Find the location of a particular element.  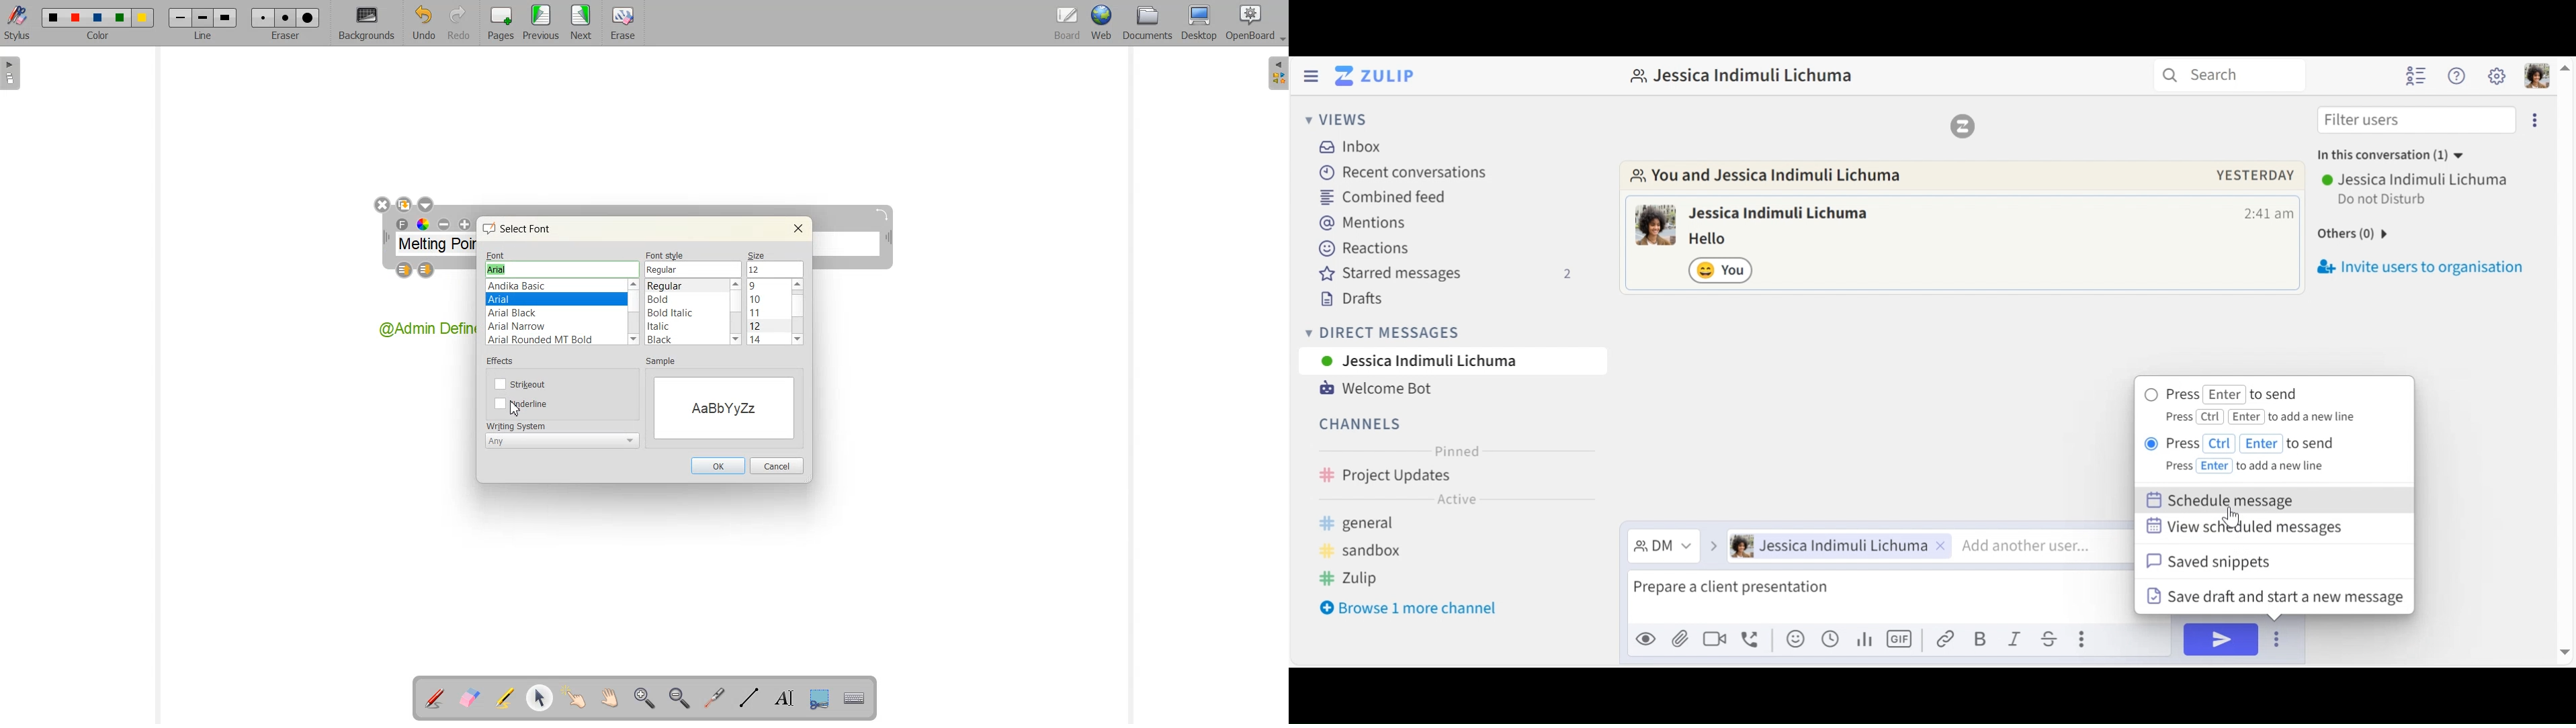

Hide Left Sidebar is located at coordinates (1310, 76).